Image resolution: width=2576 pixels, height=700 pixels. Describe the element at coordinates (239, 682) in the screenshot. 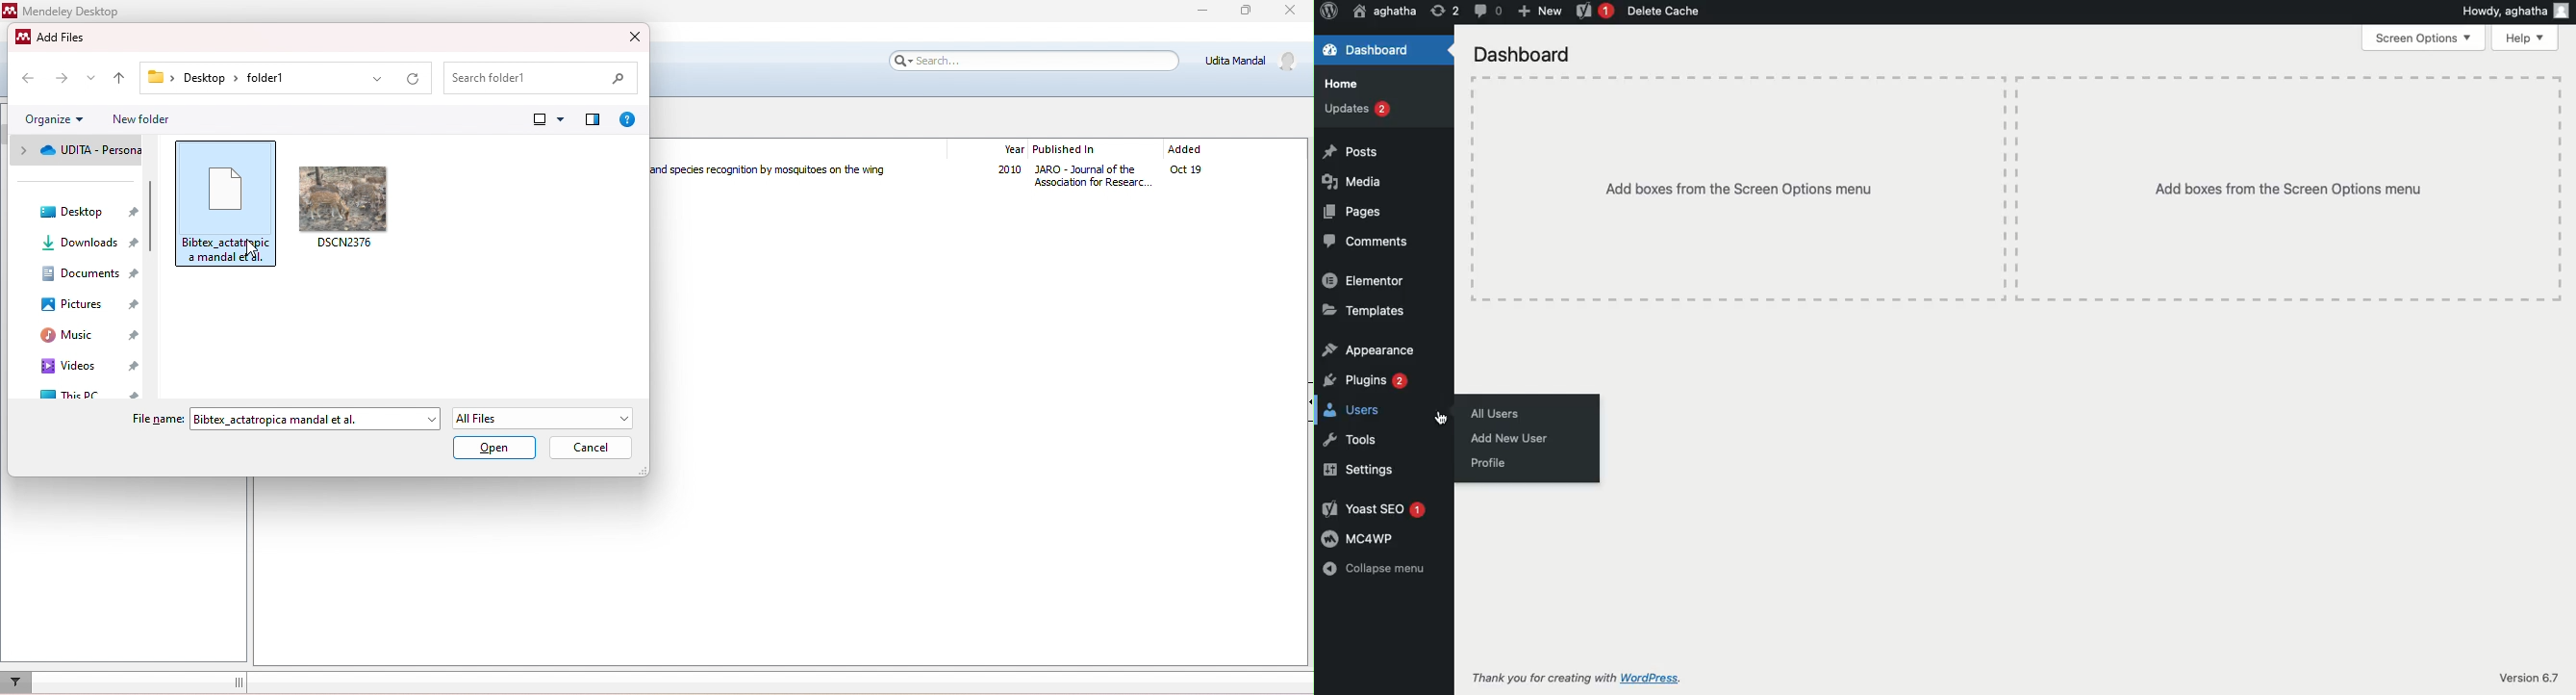

I see `dragging line` at that location.